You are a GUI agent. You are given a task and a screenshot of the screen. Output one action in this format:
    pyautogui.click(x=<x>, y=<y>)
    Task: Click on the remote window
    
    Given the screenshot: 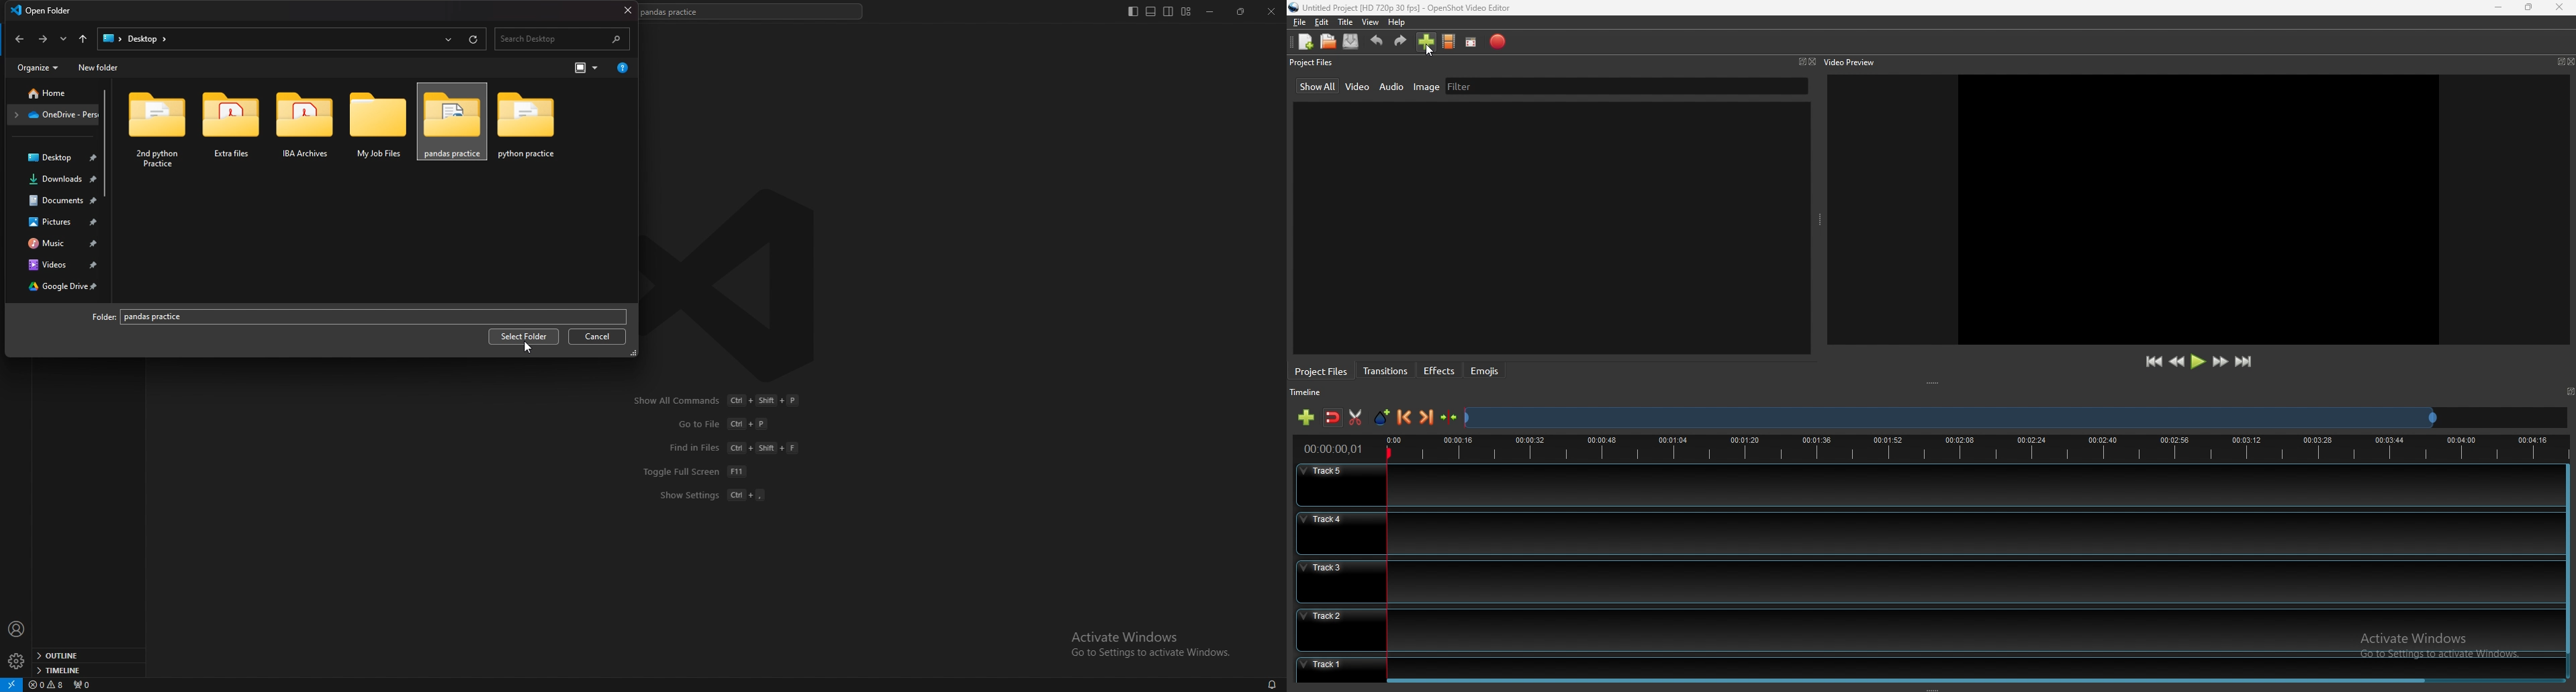 What is the action you would take?
    pyautogui.click(x=11, y=684)
    